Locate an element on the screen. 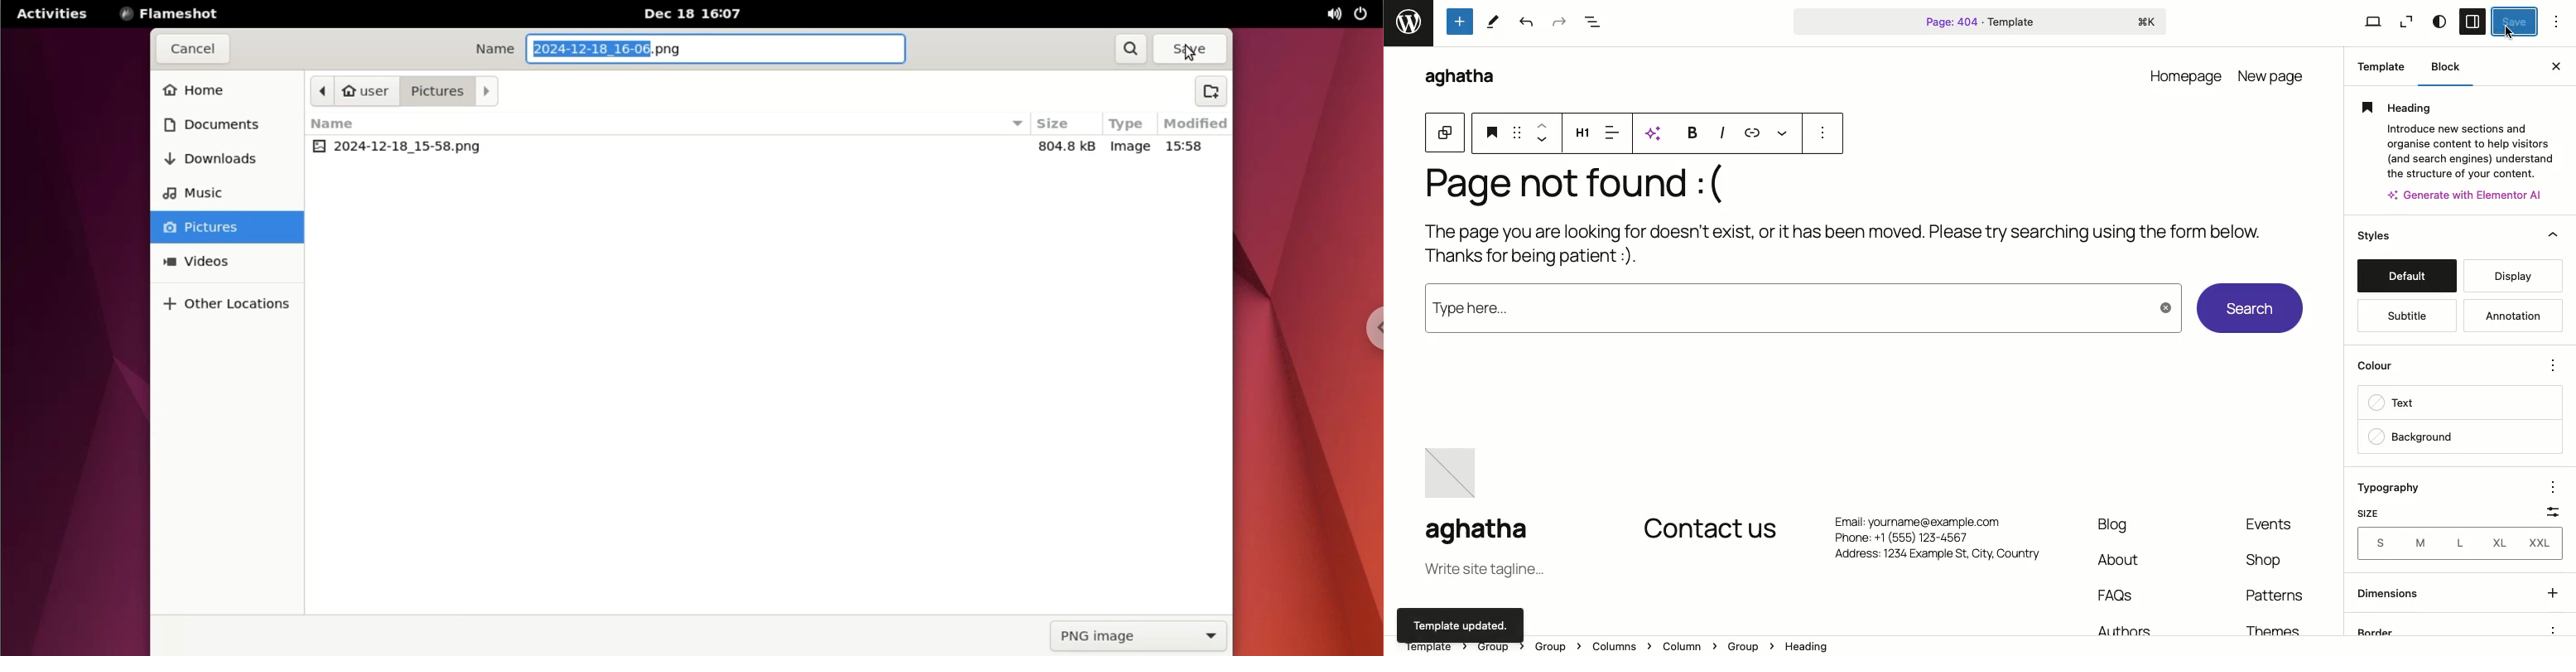  new page is located at coordinates (2274, 75).